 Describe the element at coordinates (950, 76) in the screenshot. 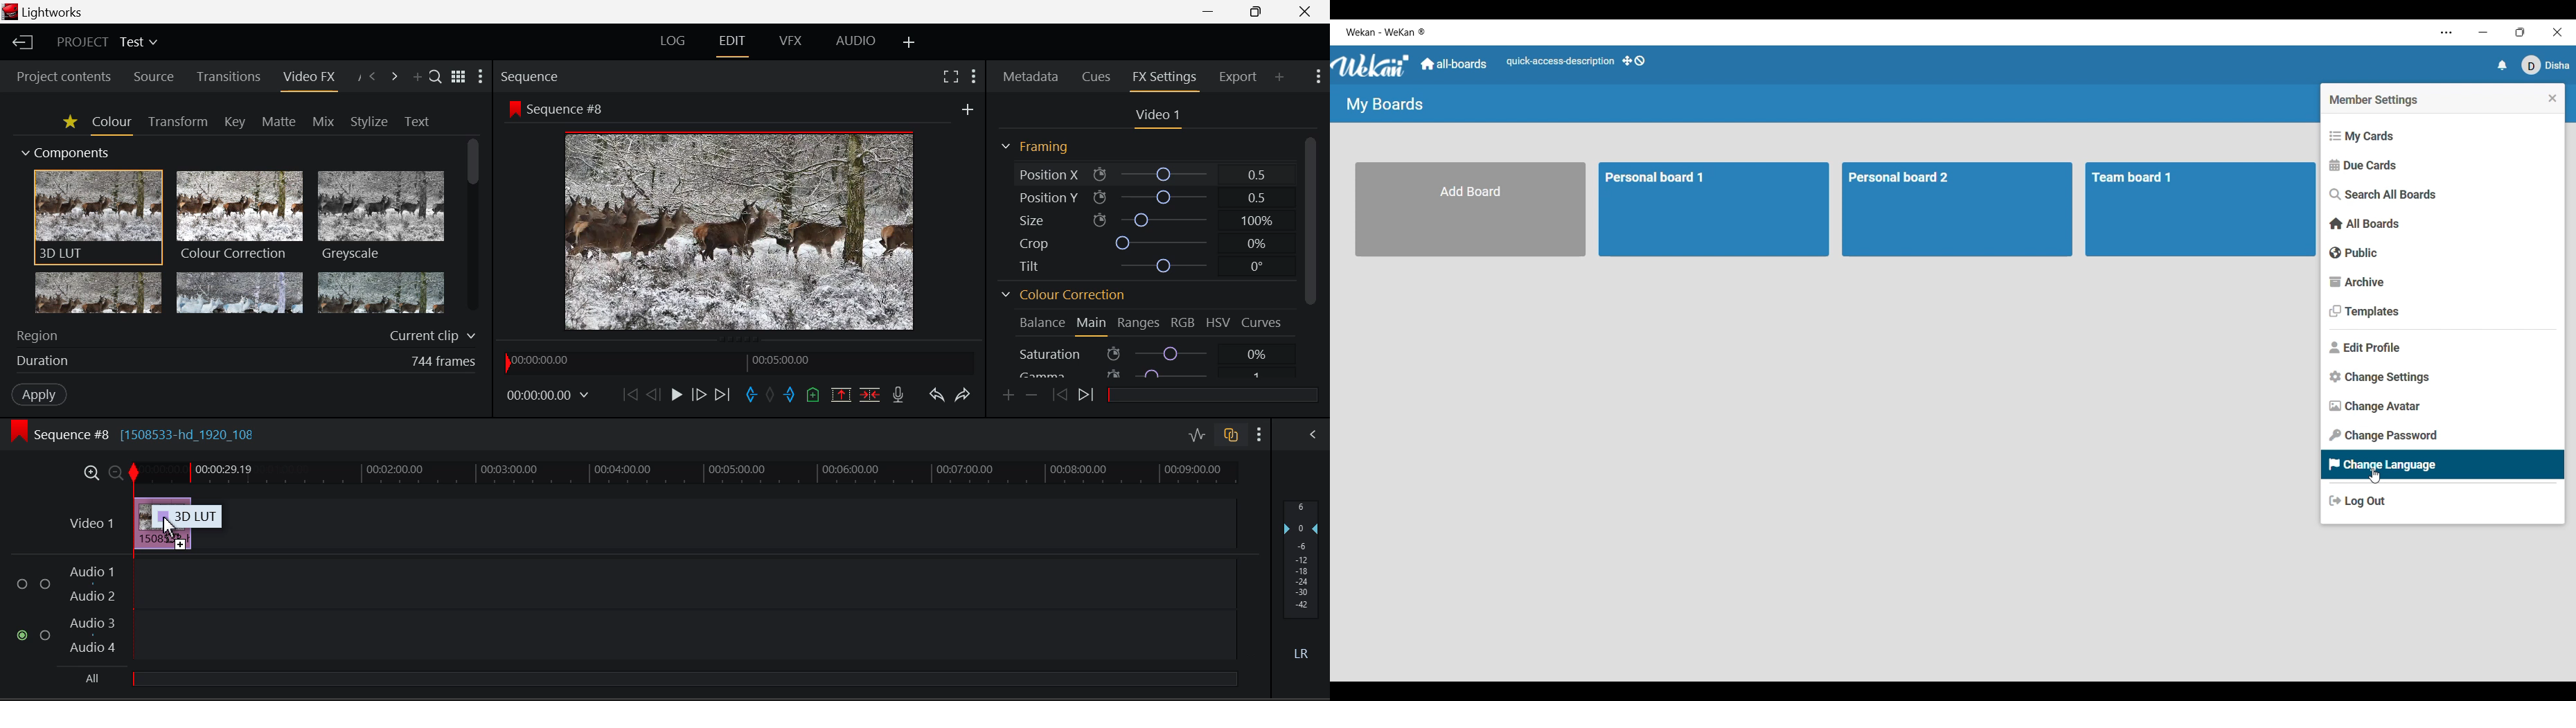

I see `Full Screen` at that location.